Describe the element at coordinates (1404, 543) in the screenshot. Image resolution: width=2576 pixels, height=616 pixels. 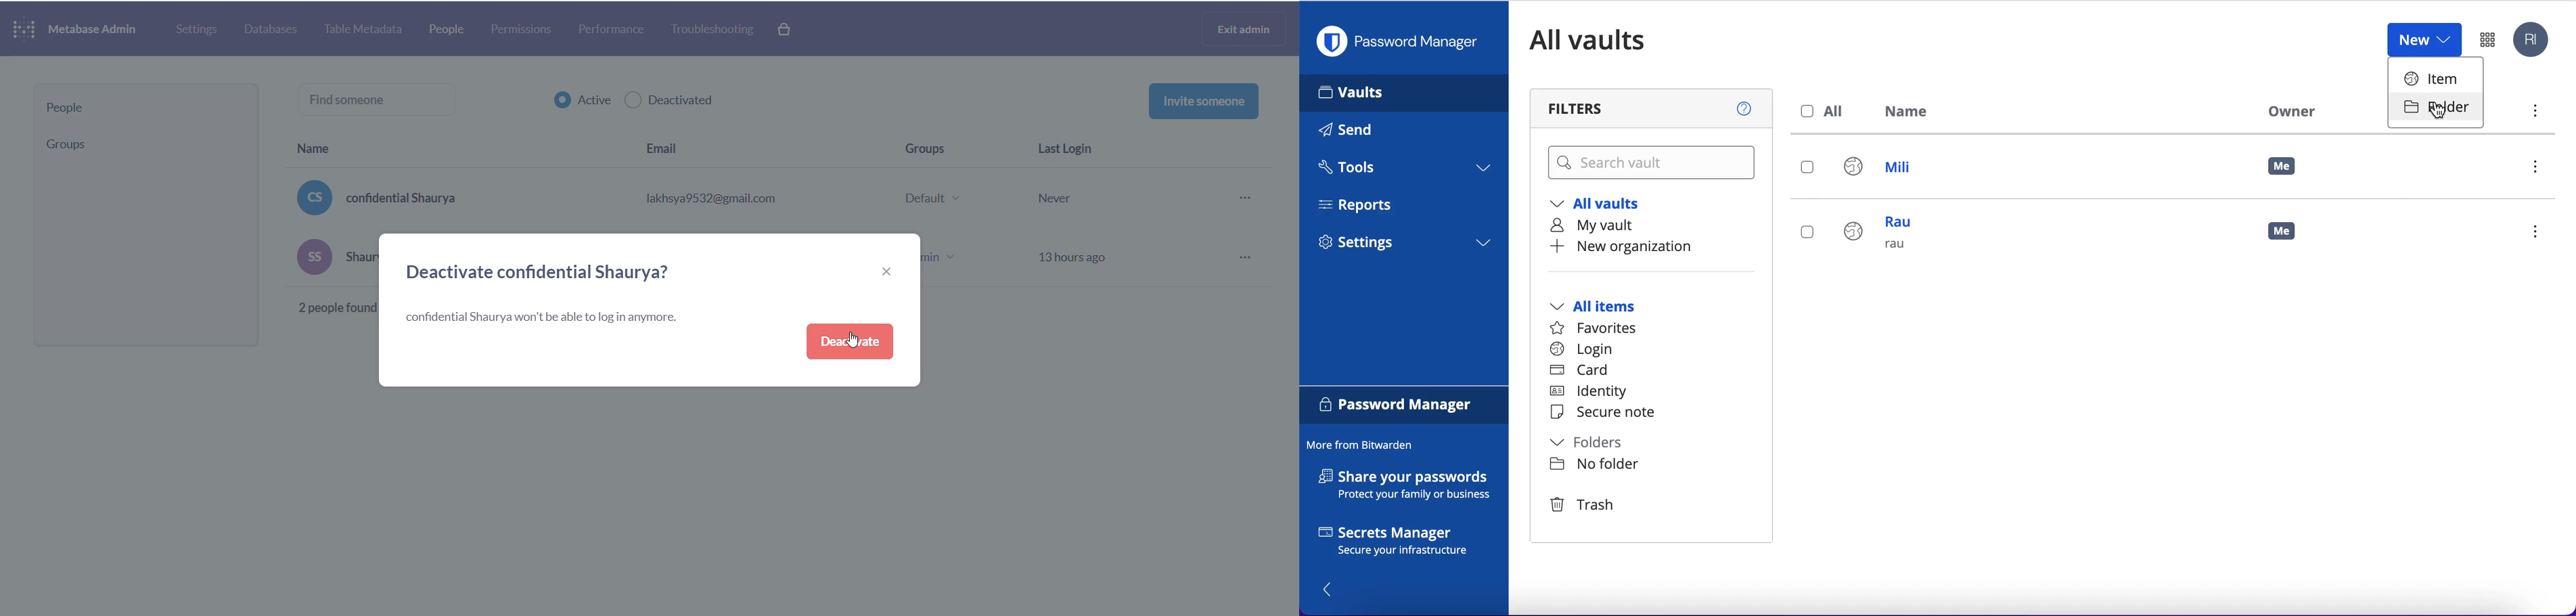
I see `secrets manager secure your infrastructure` at that location.